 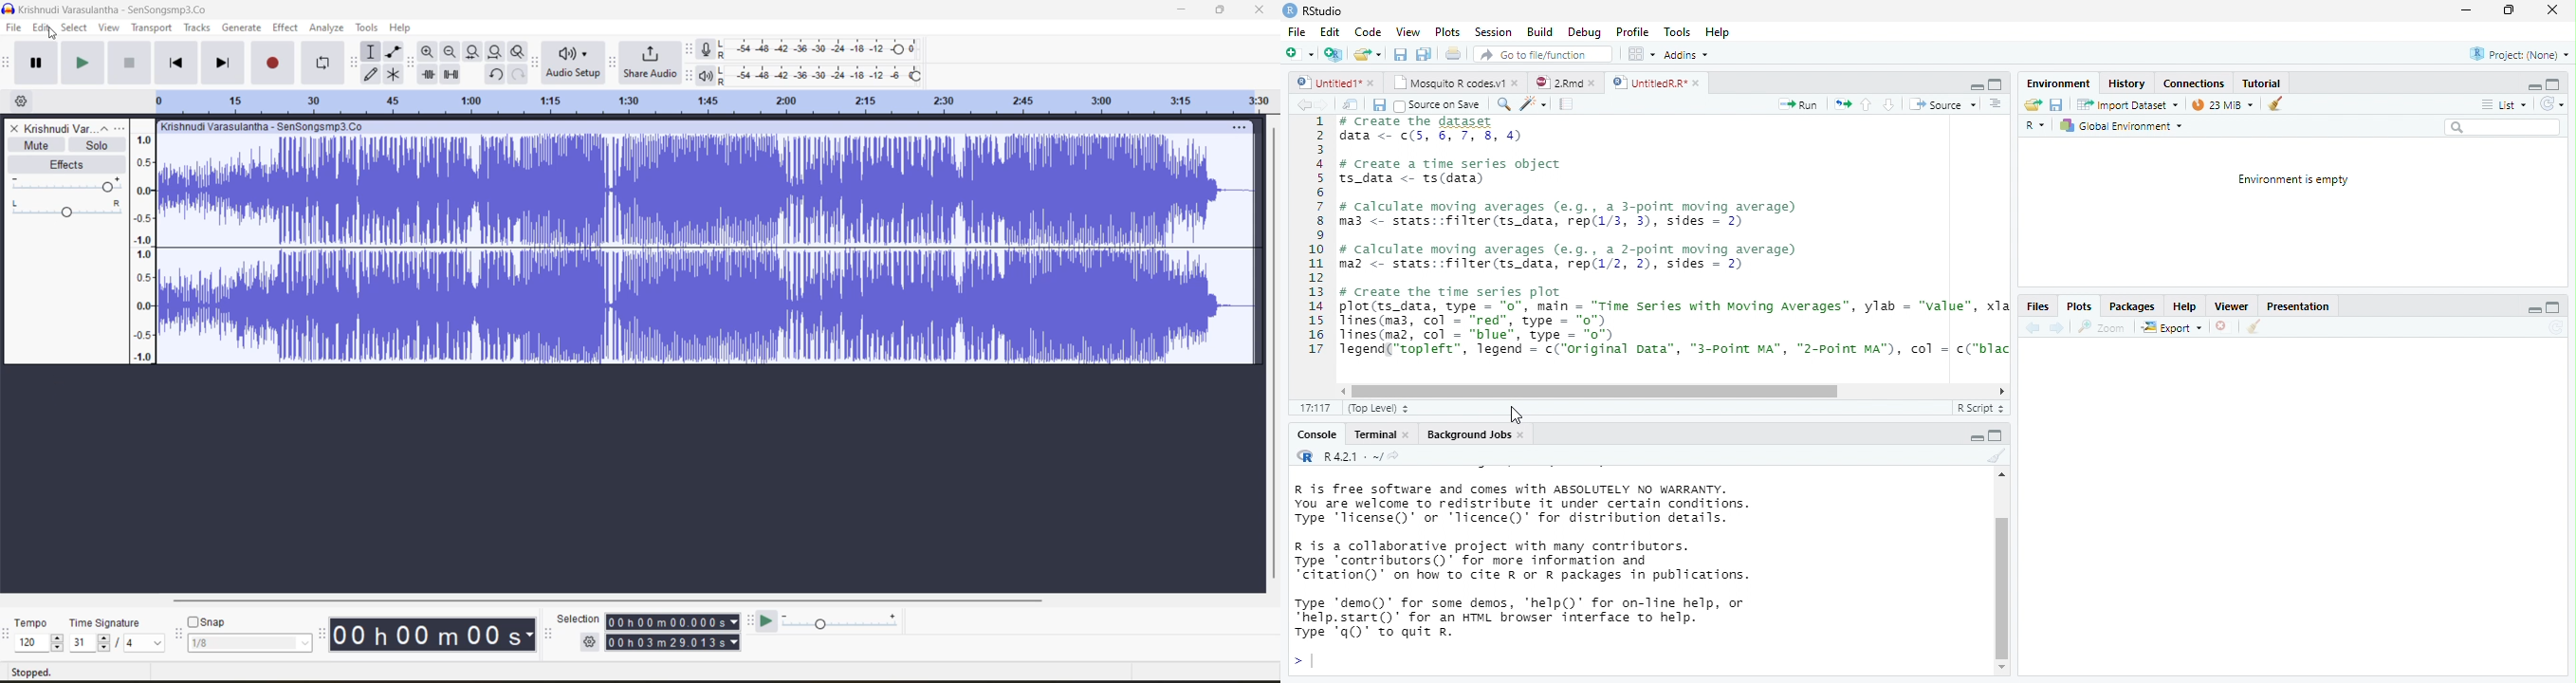 I want to click on print current file, so click(x=1424, y=54).